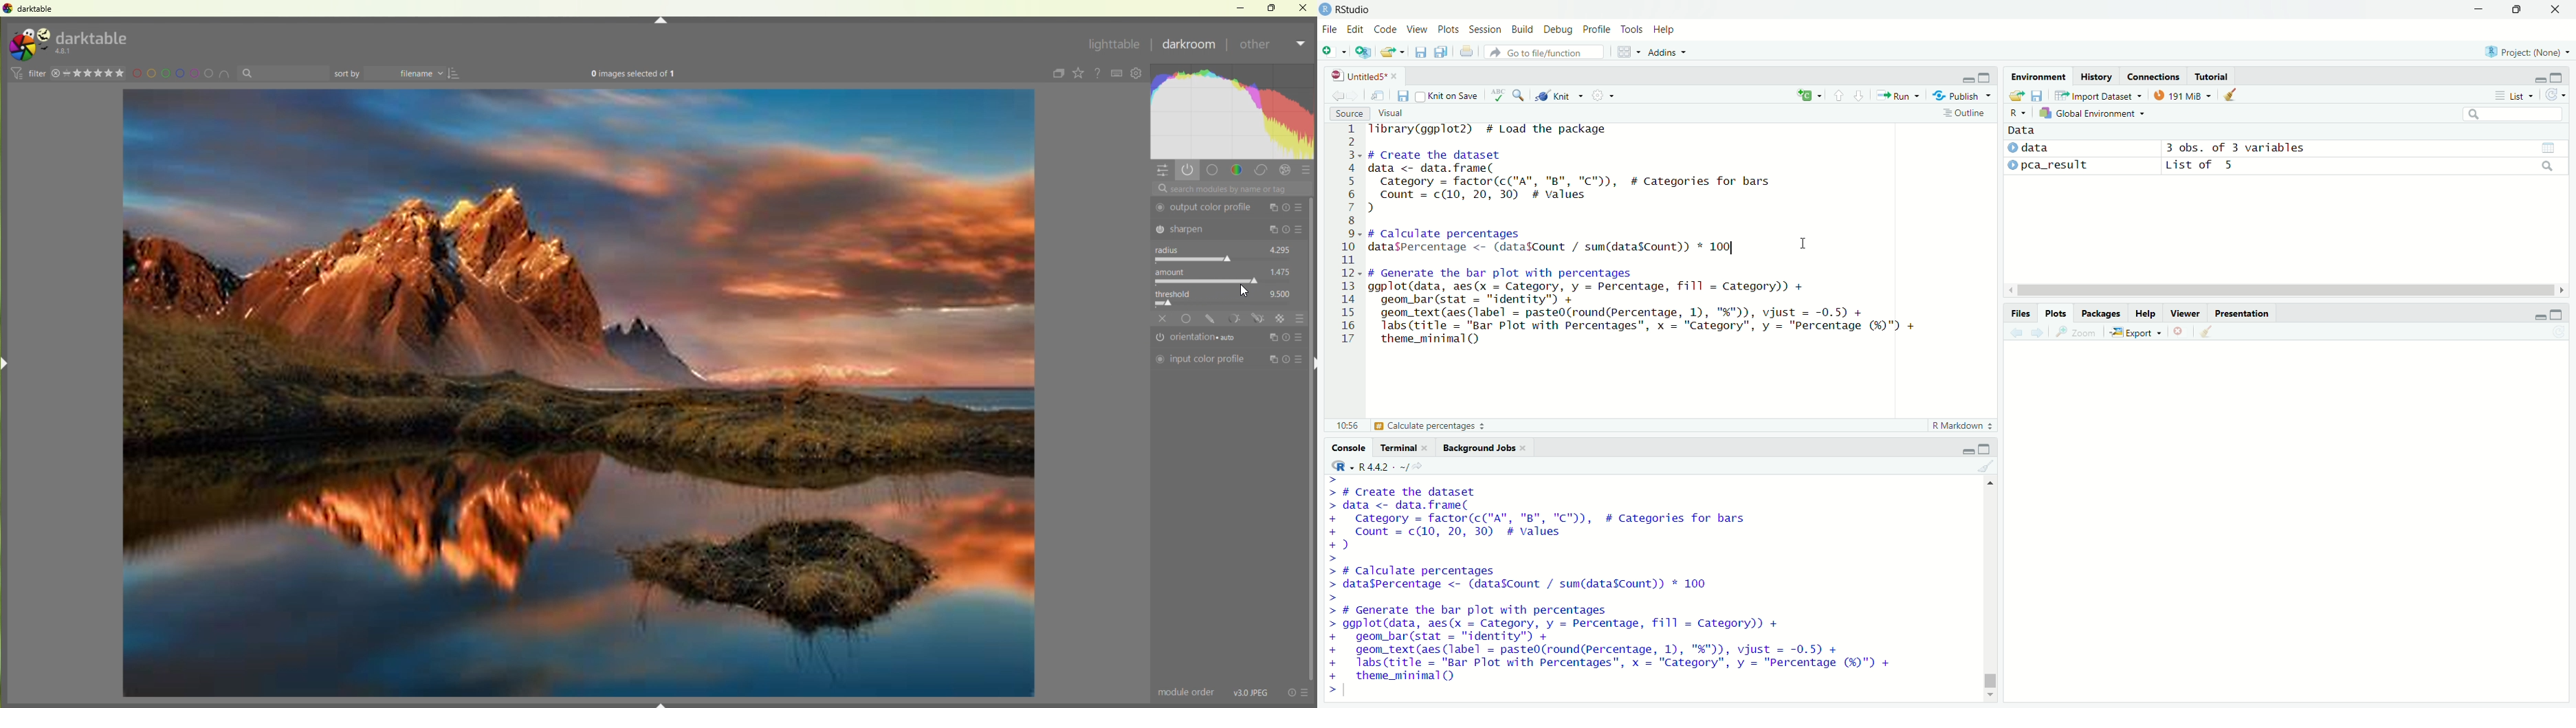 The width and height of the screenshot is (2576, 728). Describe the element at coordinates (2478, 9) in the screenshot. I see `minimize` at that location.